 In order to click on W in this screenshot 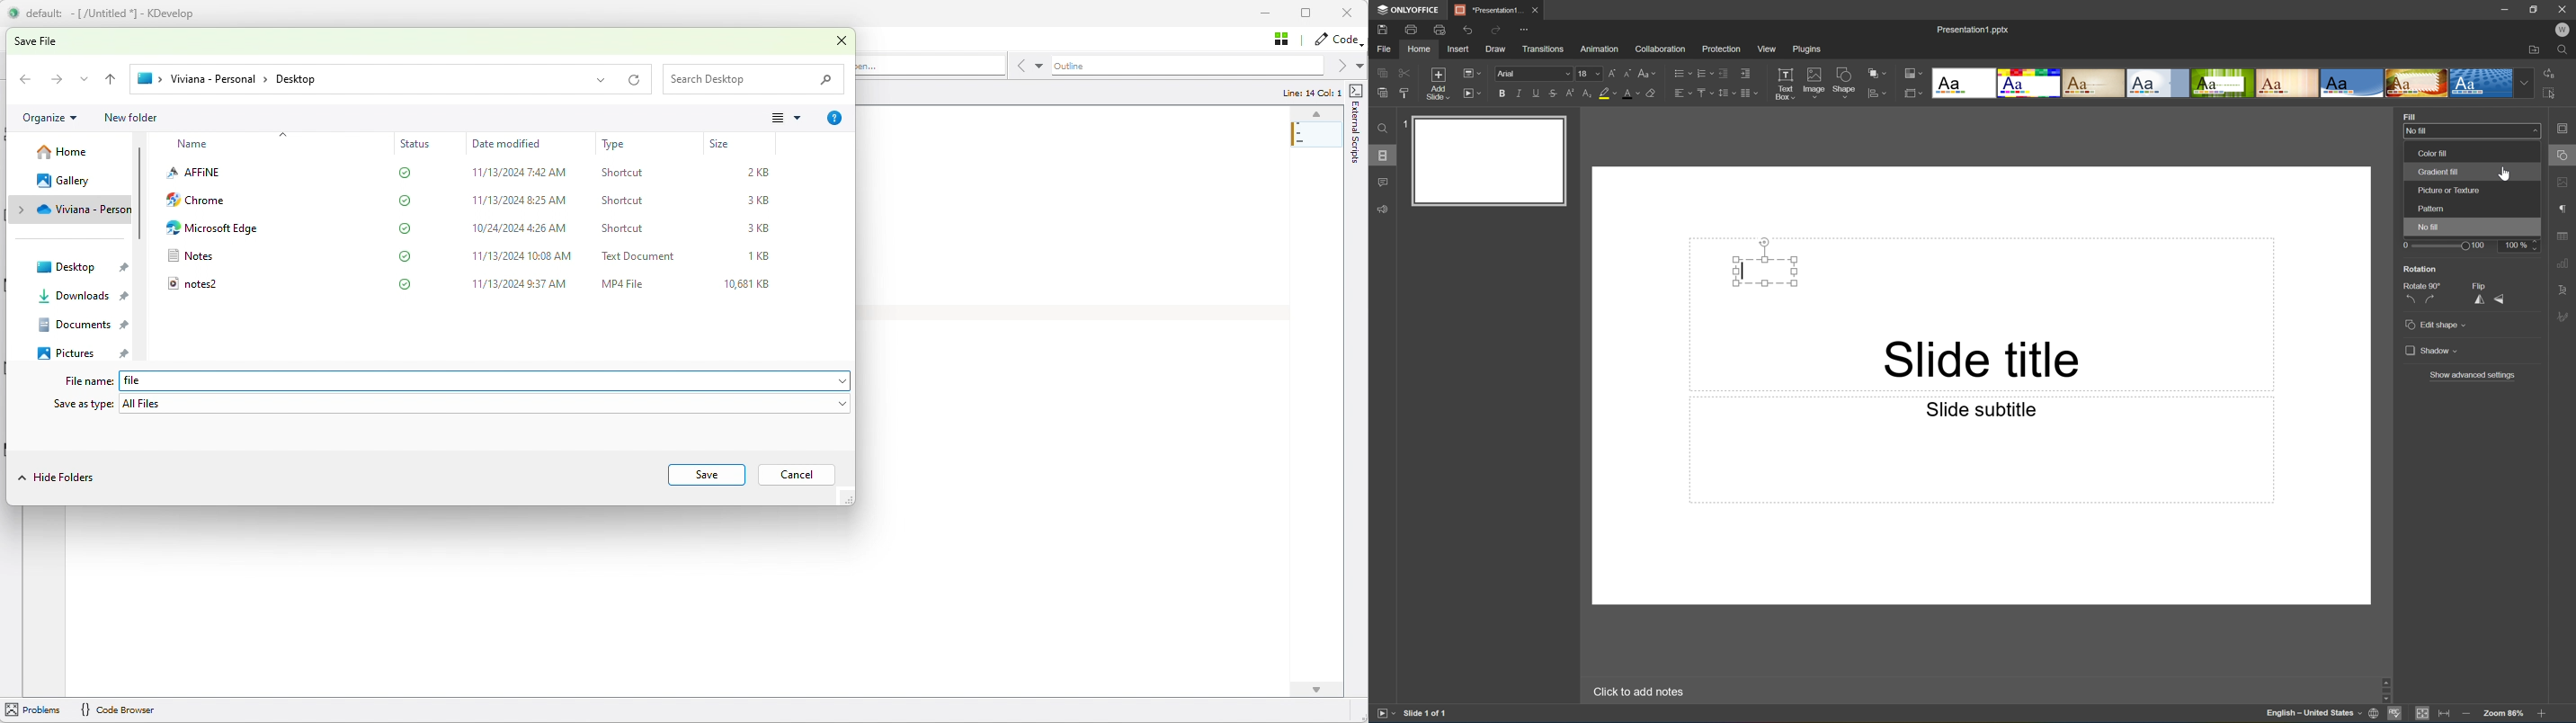, I will do `click(2565, 30)`.